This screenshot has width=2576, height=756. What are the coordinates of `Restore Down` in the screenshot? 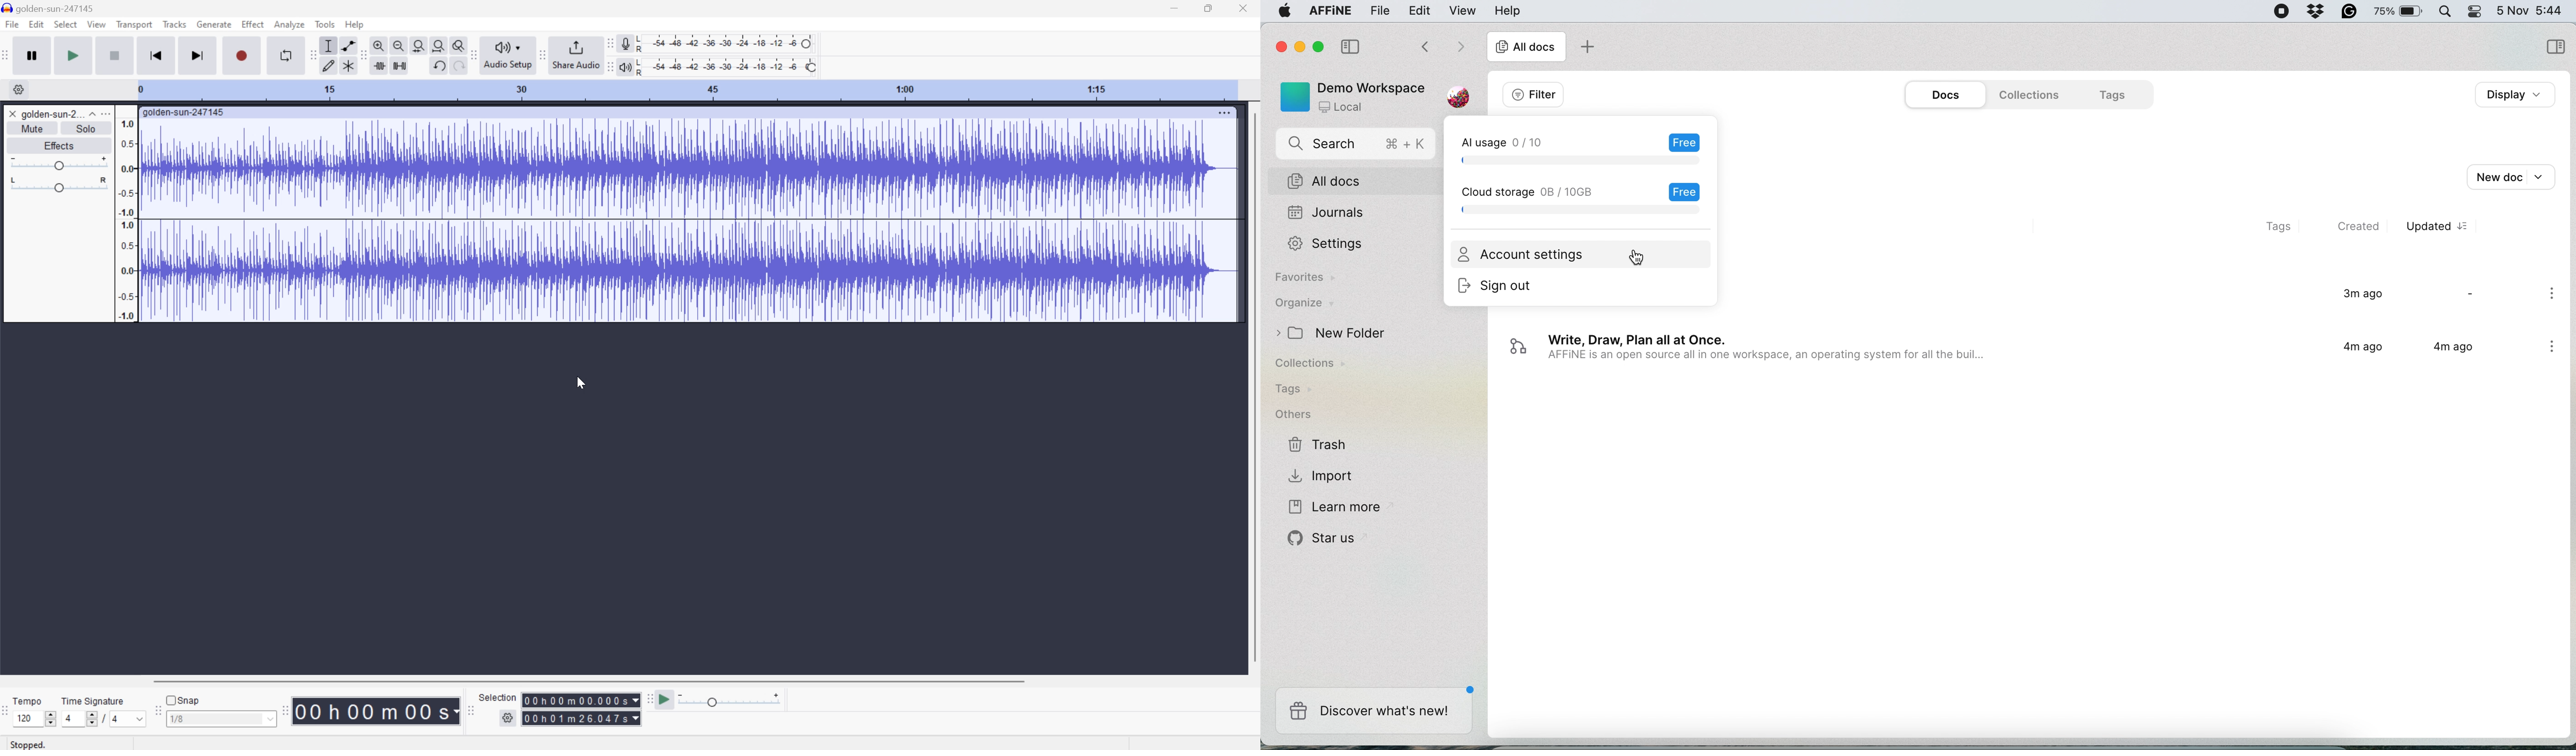 It's located at (1208, 9).